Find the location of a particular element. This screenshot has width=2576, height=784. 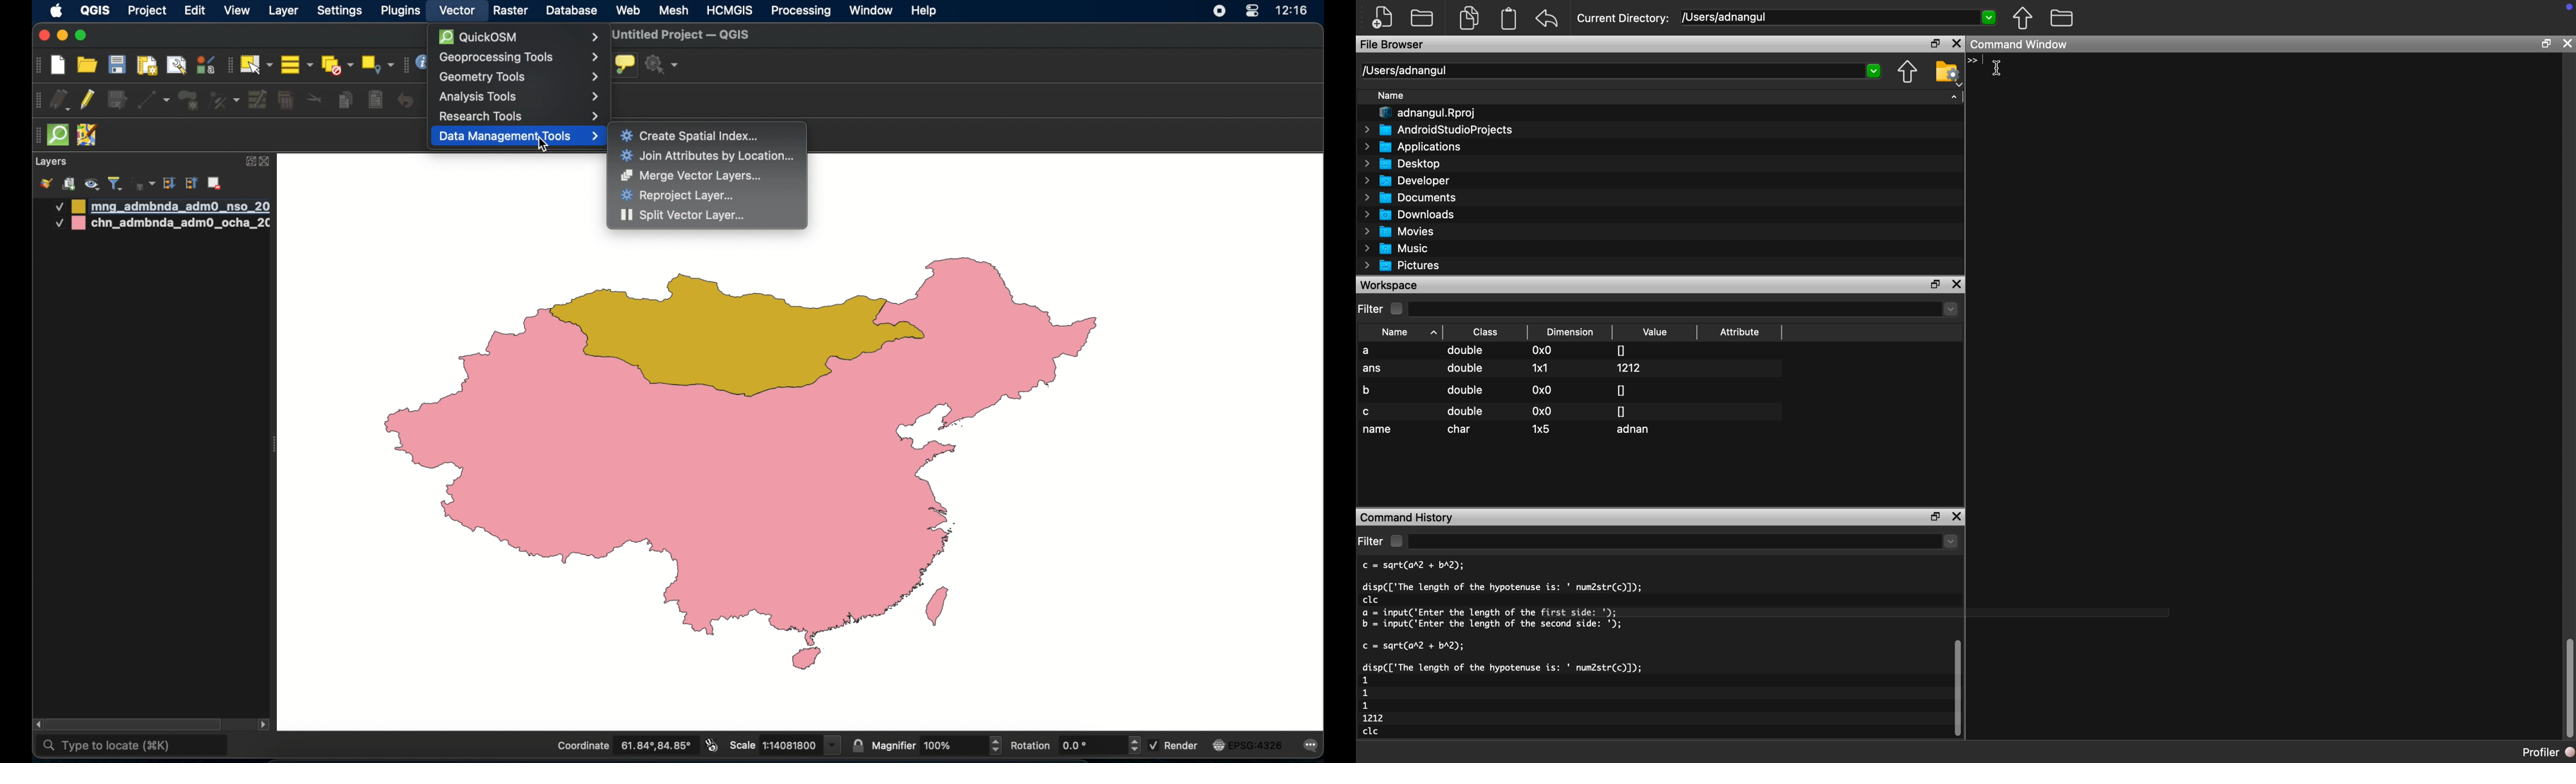

type to locate is located at coordinates (133, 747).